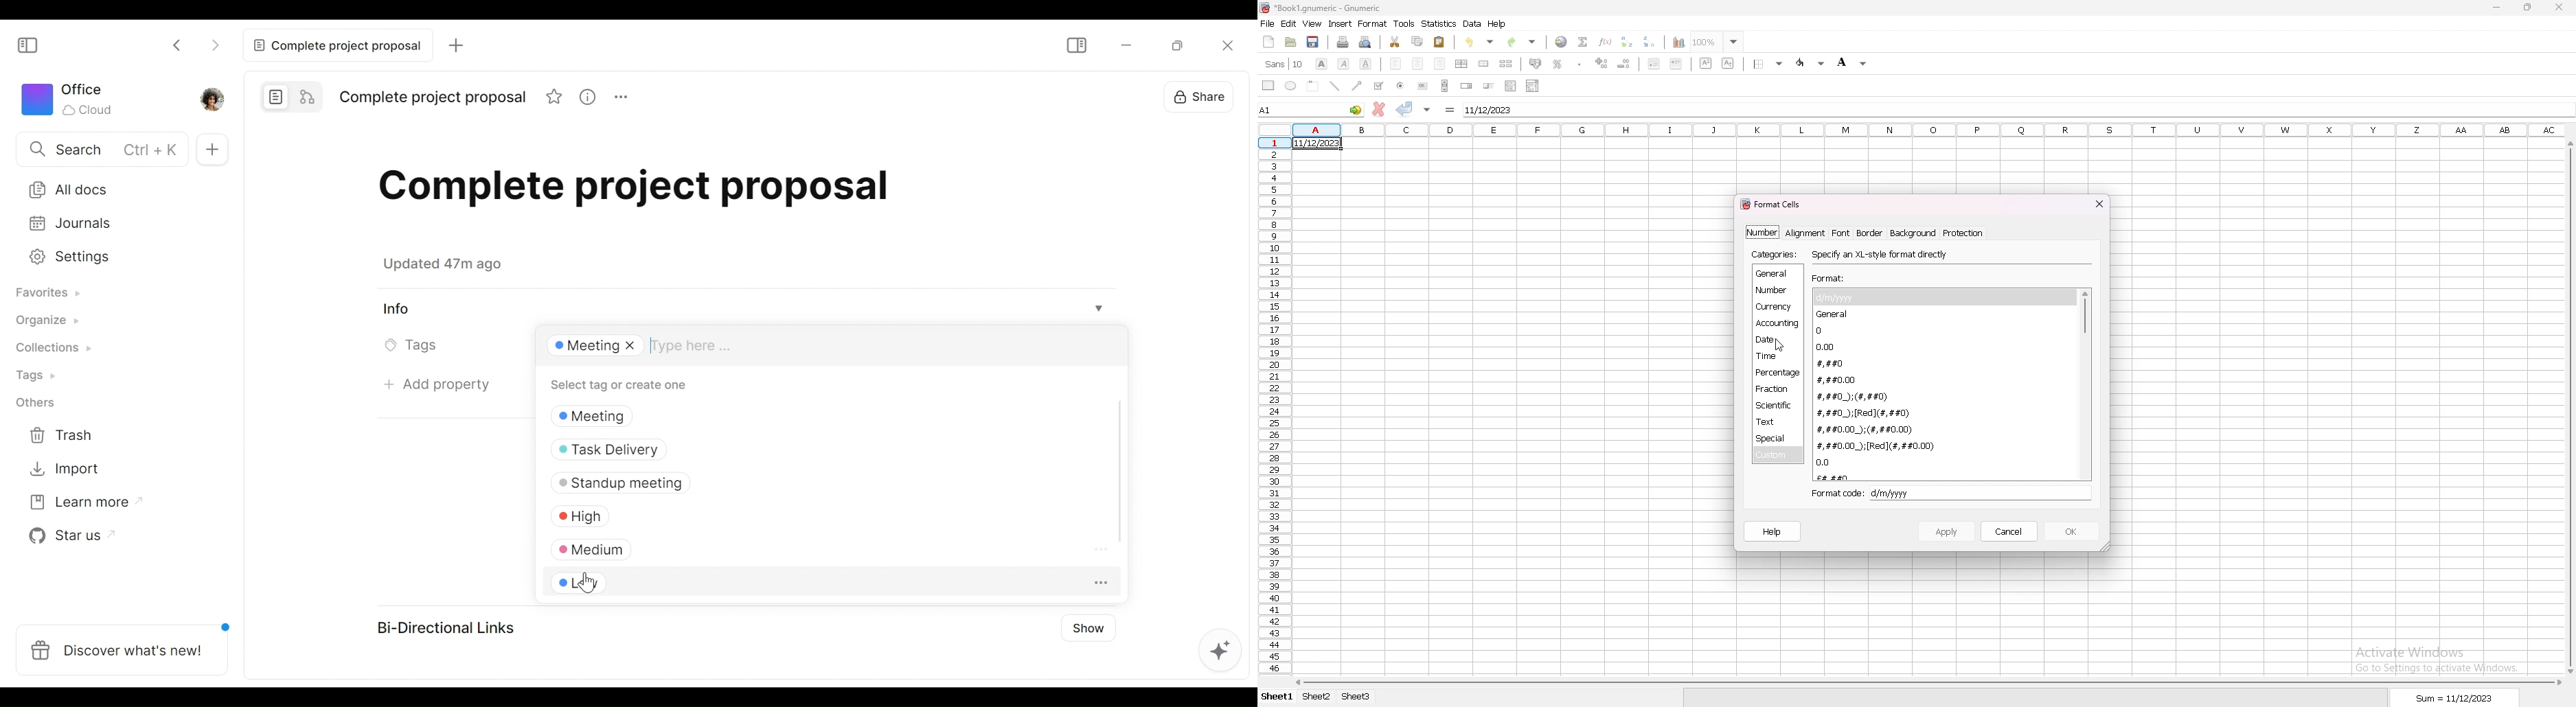 This screenshot has height=728, width=2576. Describe the element at coordinates (1912, 233) in the screenshot. I see `background` at that location.